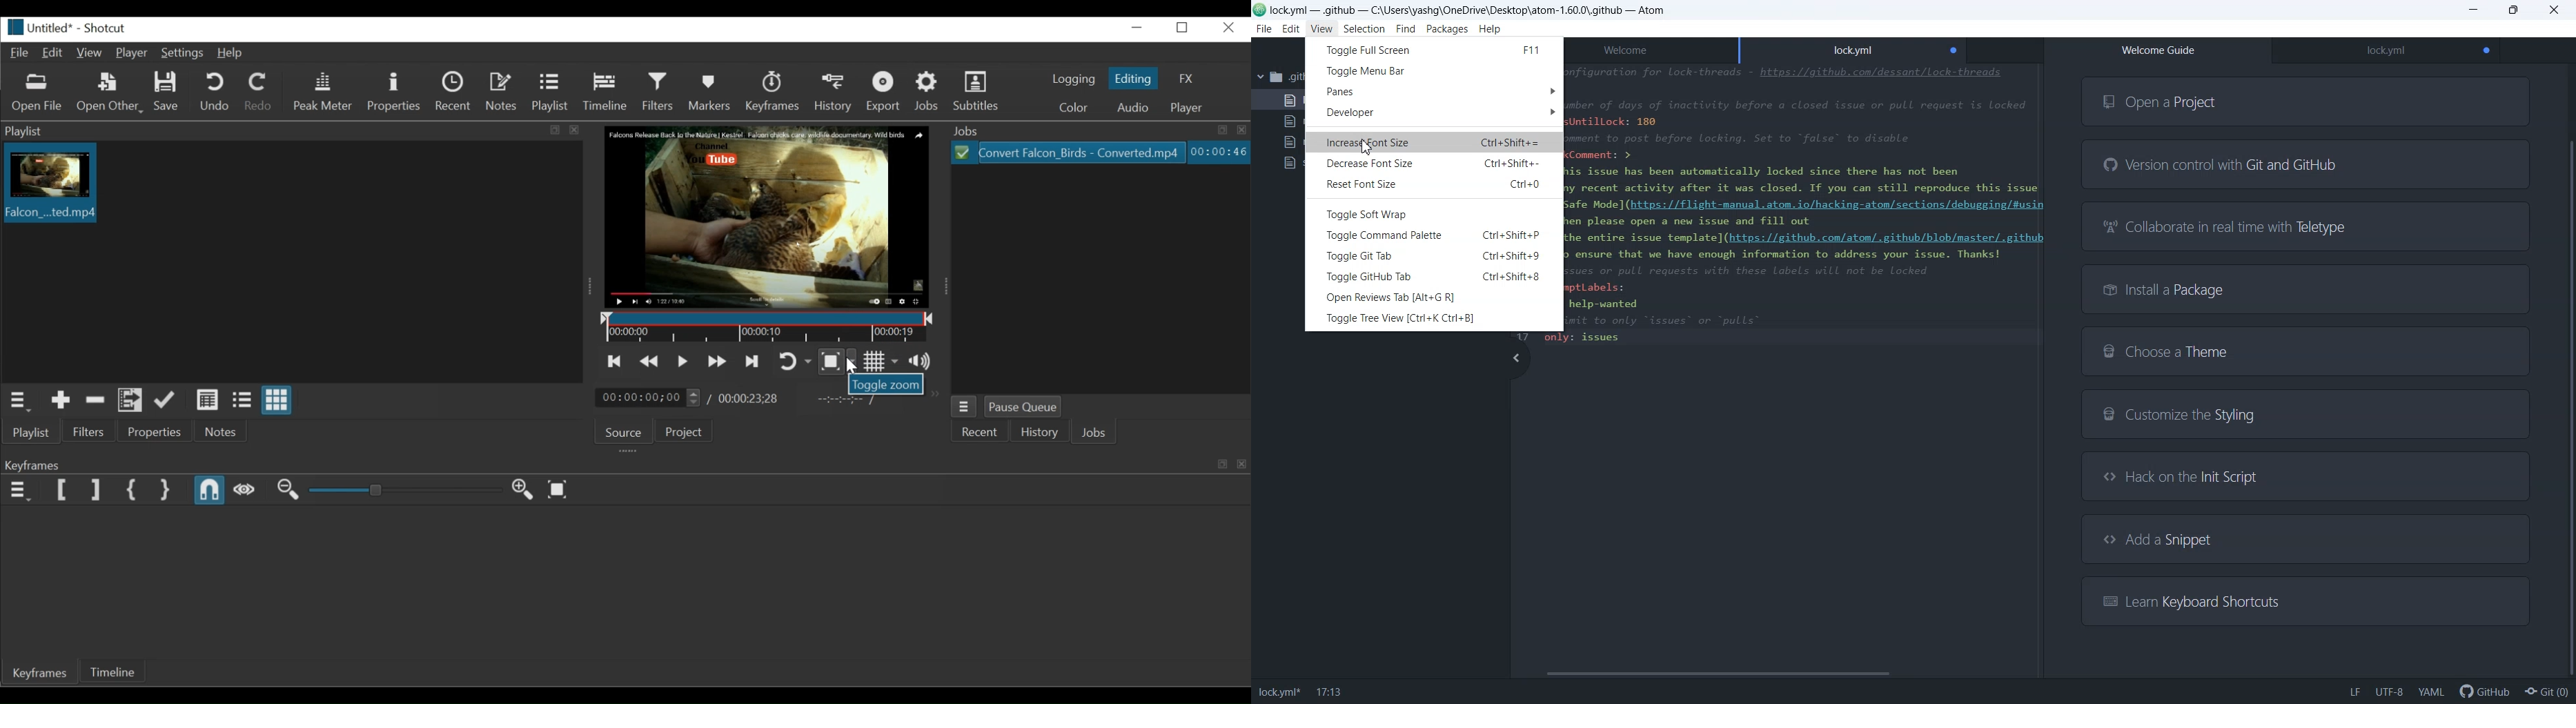 The width and height of the screenshot is (2576, 728). I want to click on Open Other, so click(111, 93).